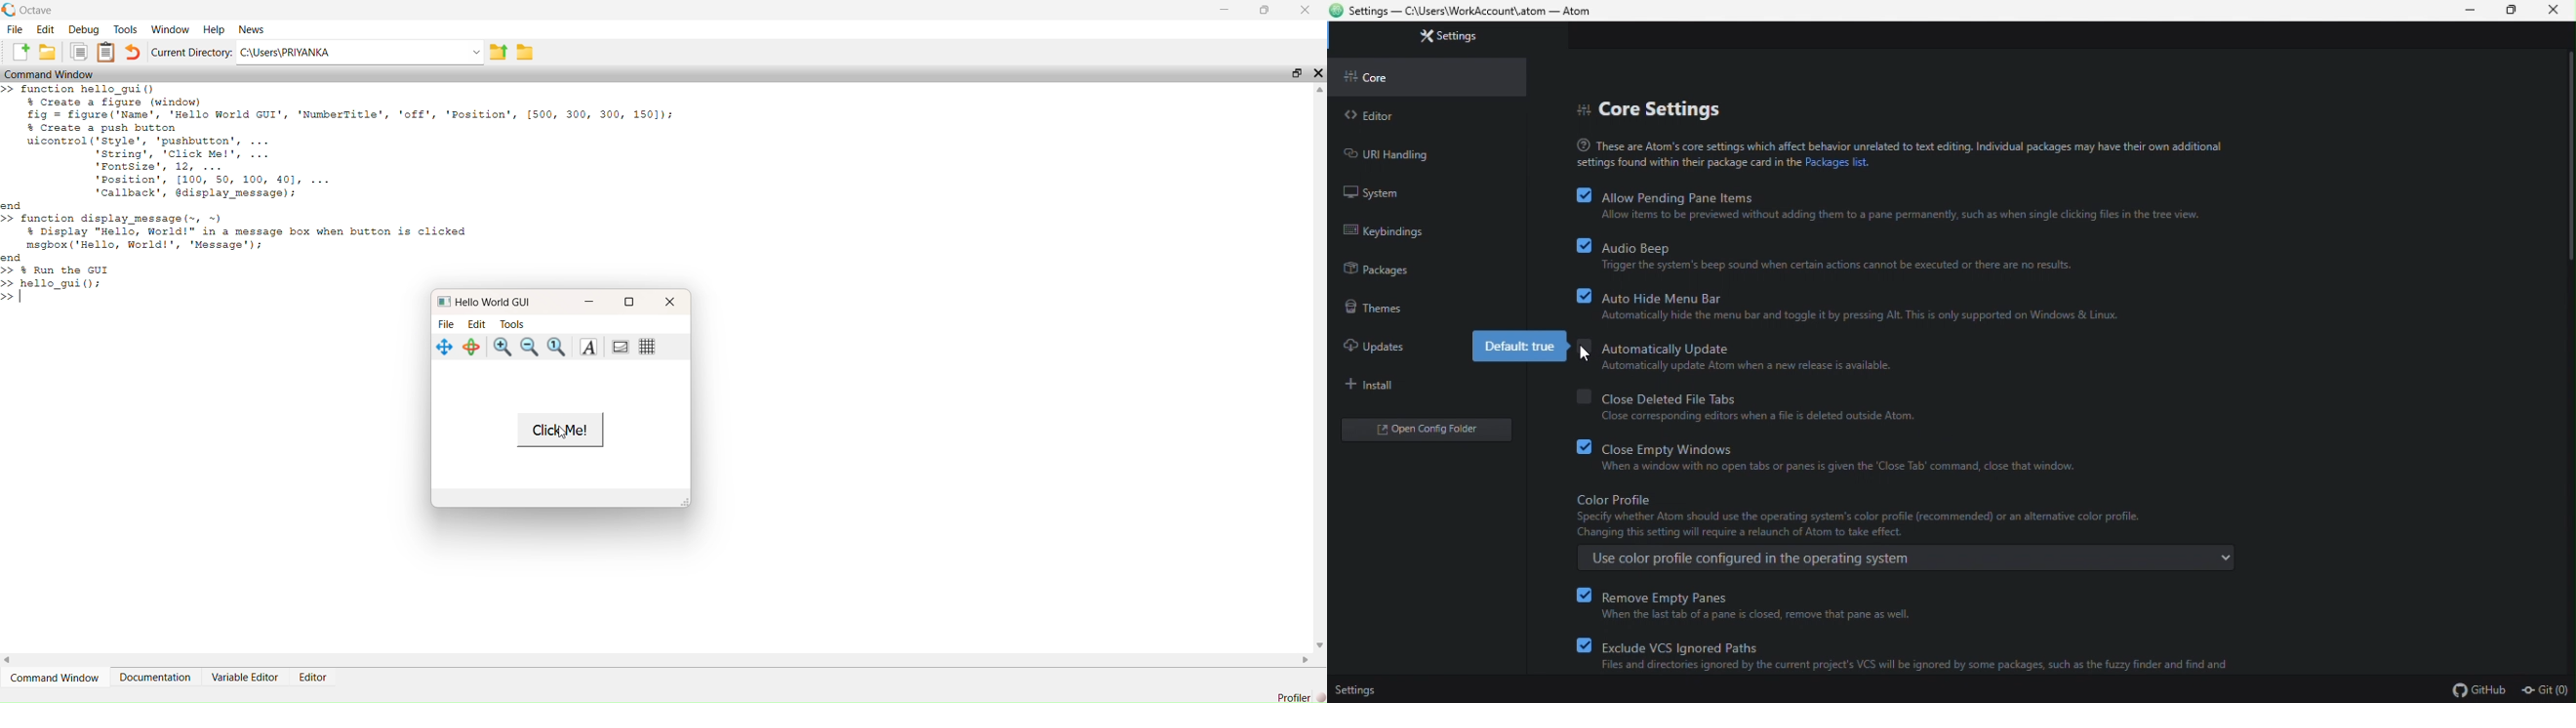 The image size is (2576, 728). Describe the element at coordinates (301, 52) in the screenshot. I see `C:\Users\PRIYANKA` at that location.